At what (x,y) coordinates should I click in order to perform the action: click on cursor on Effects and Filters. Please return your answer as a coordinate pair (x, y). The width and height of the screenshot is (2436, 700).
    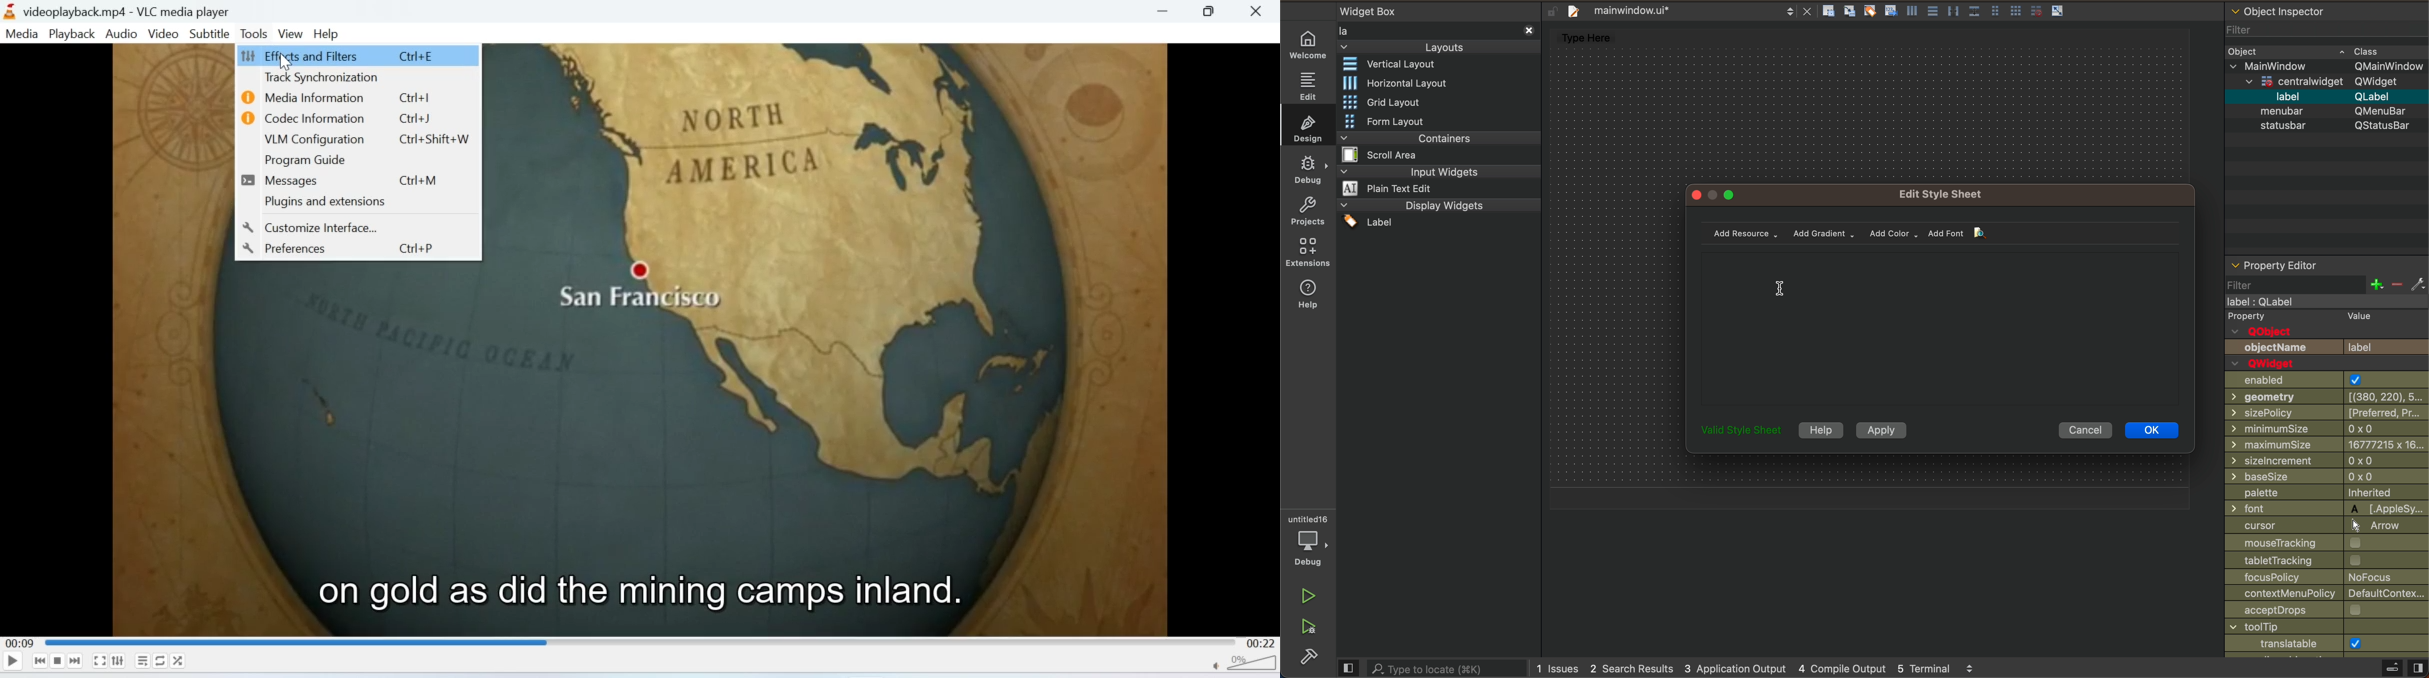
    Looking at the image, I should click on (289, 61).